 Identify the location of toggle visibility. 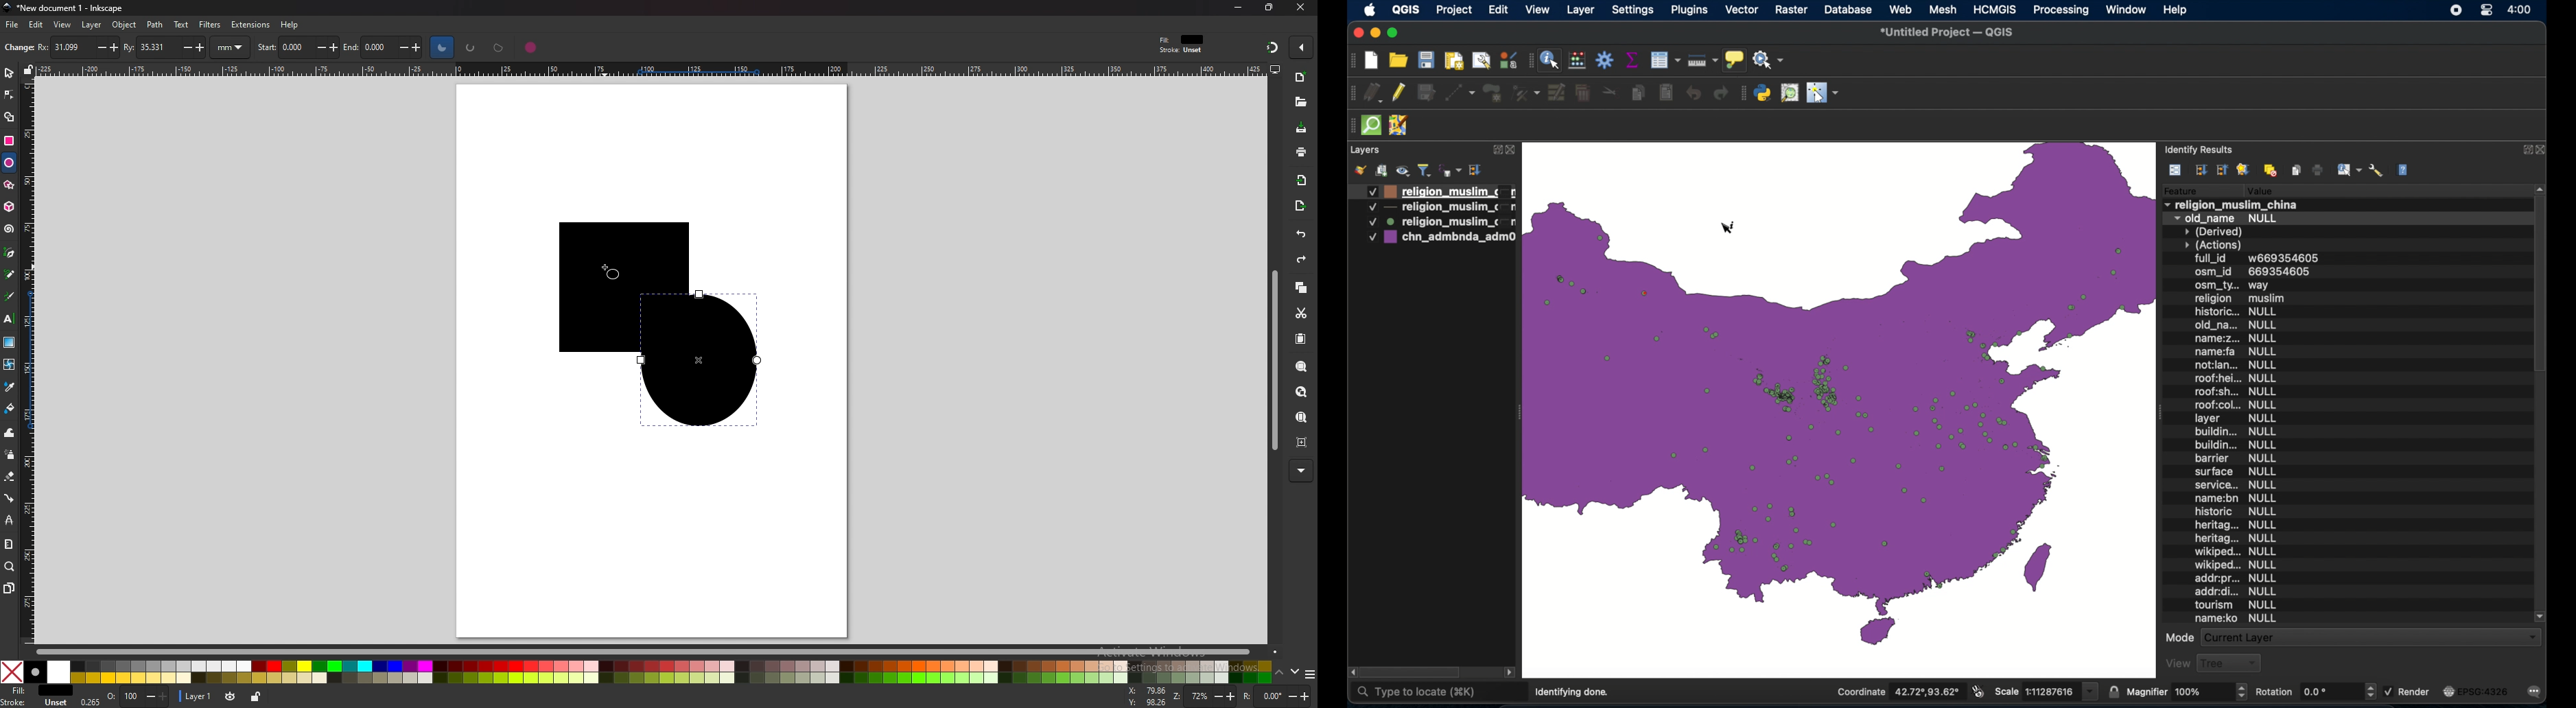
(230, 697).